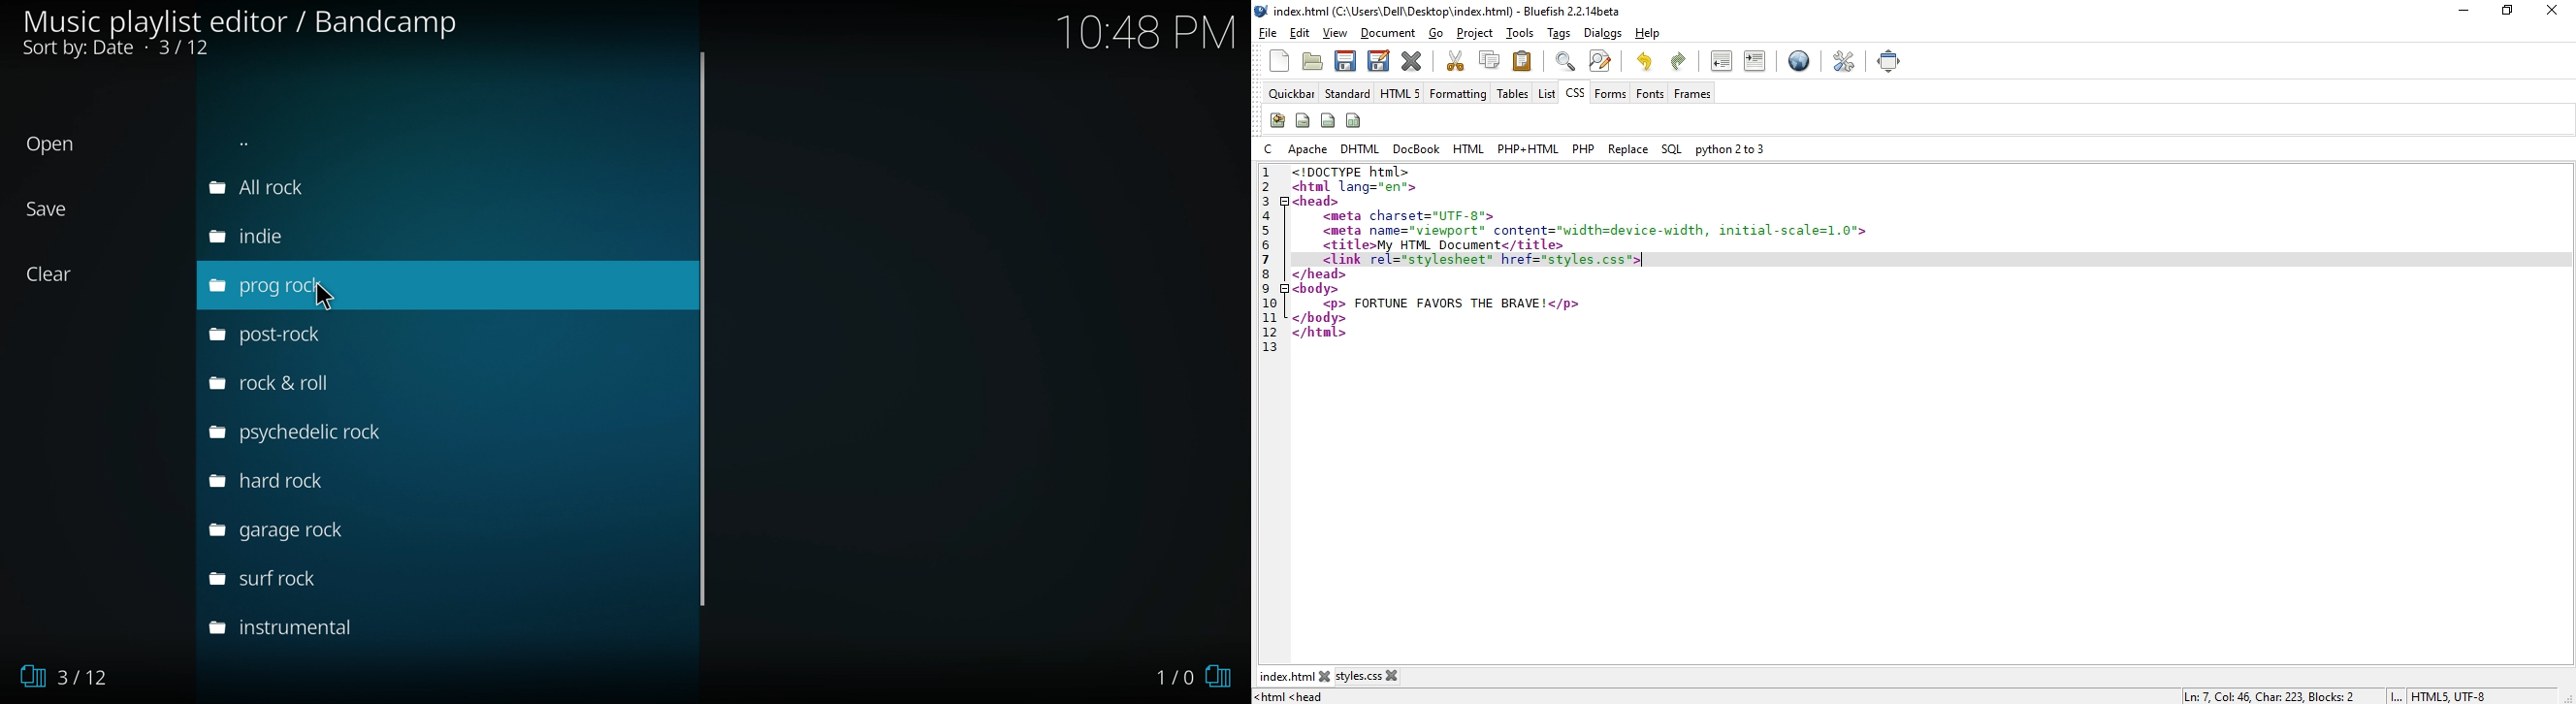 The height and width of the screenshot is (728, 2576). What do you see at coordinates (1290, 676) in the screenshot?
I see `*index.htm!|` at bounding box center [1290, 676].